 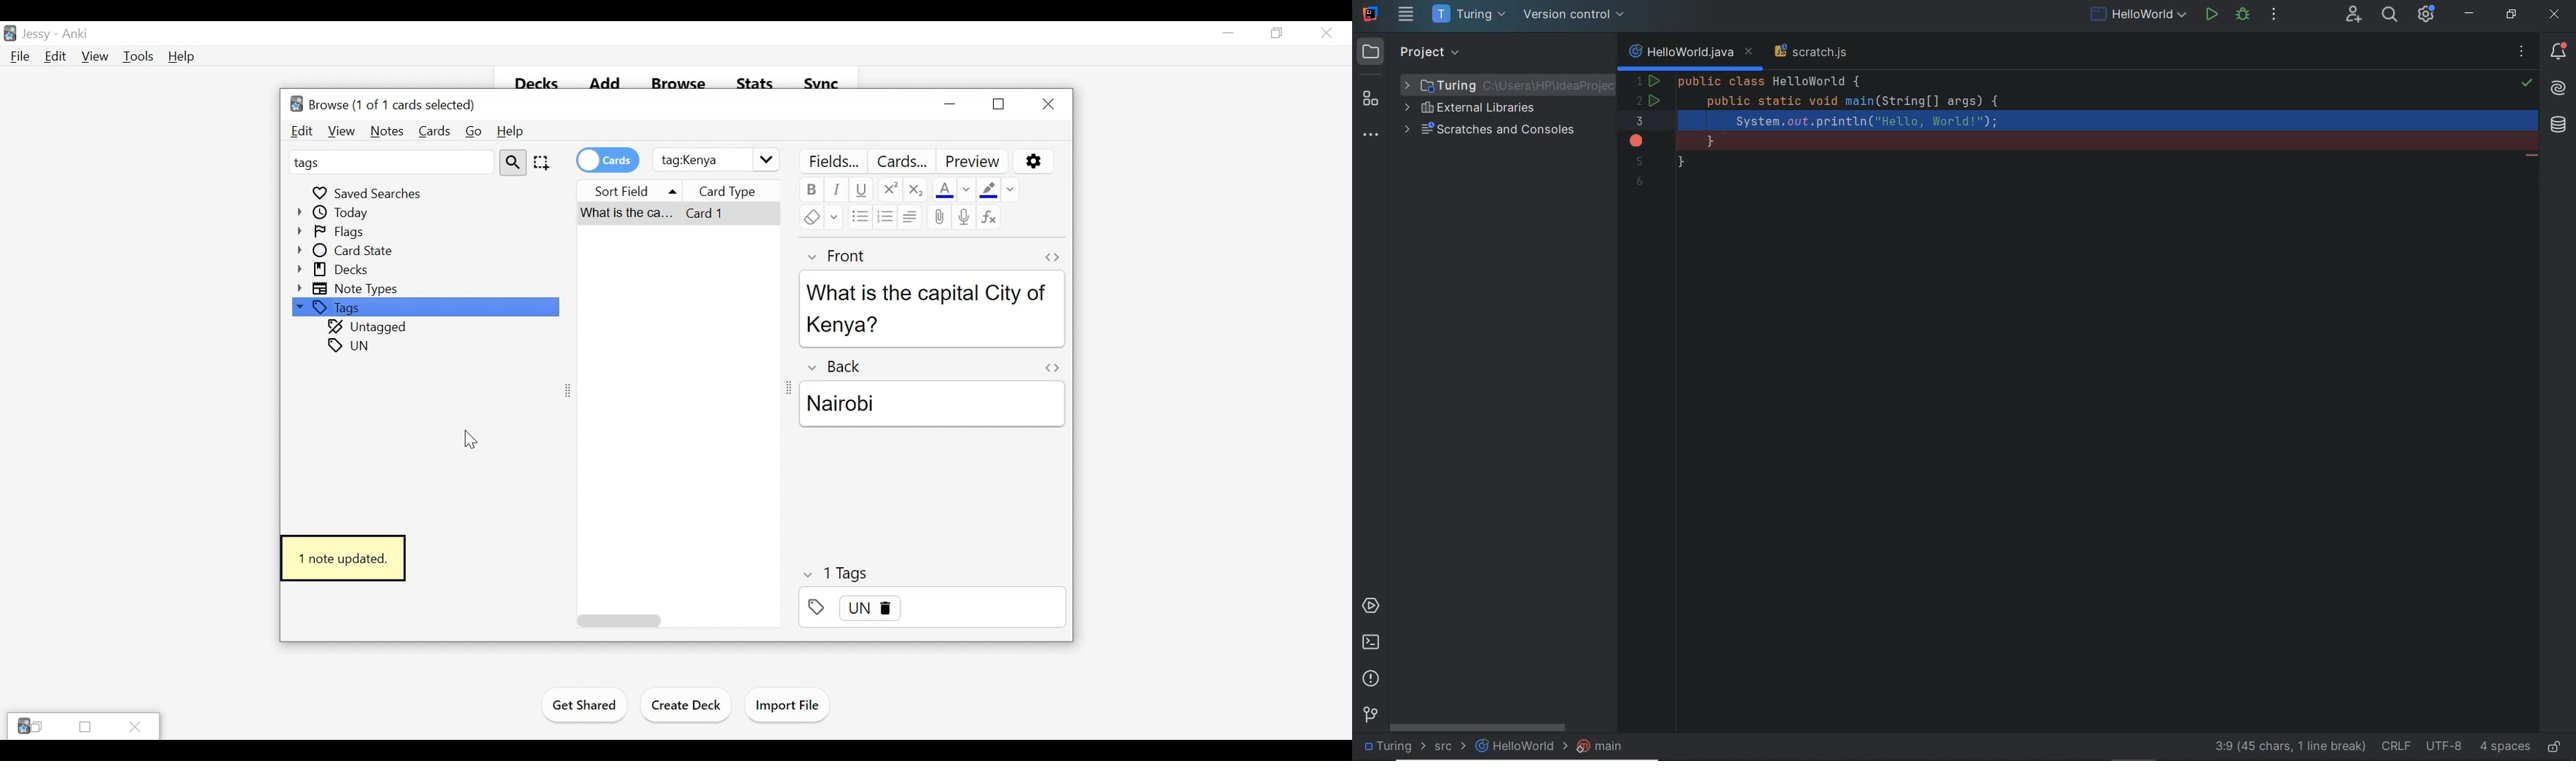 What do you see at coordinates (680, 214) in the screenshot?
I see `Selected Card` at bounding box center [680, 214].